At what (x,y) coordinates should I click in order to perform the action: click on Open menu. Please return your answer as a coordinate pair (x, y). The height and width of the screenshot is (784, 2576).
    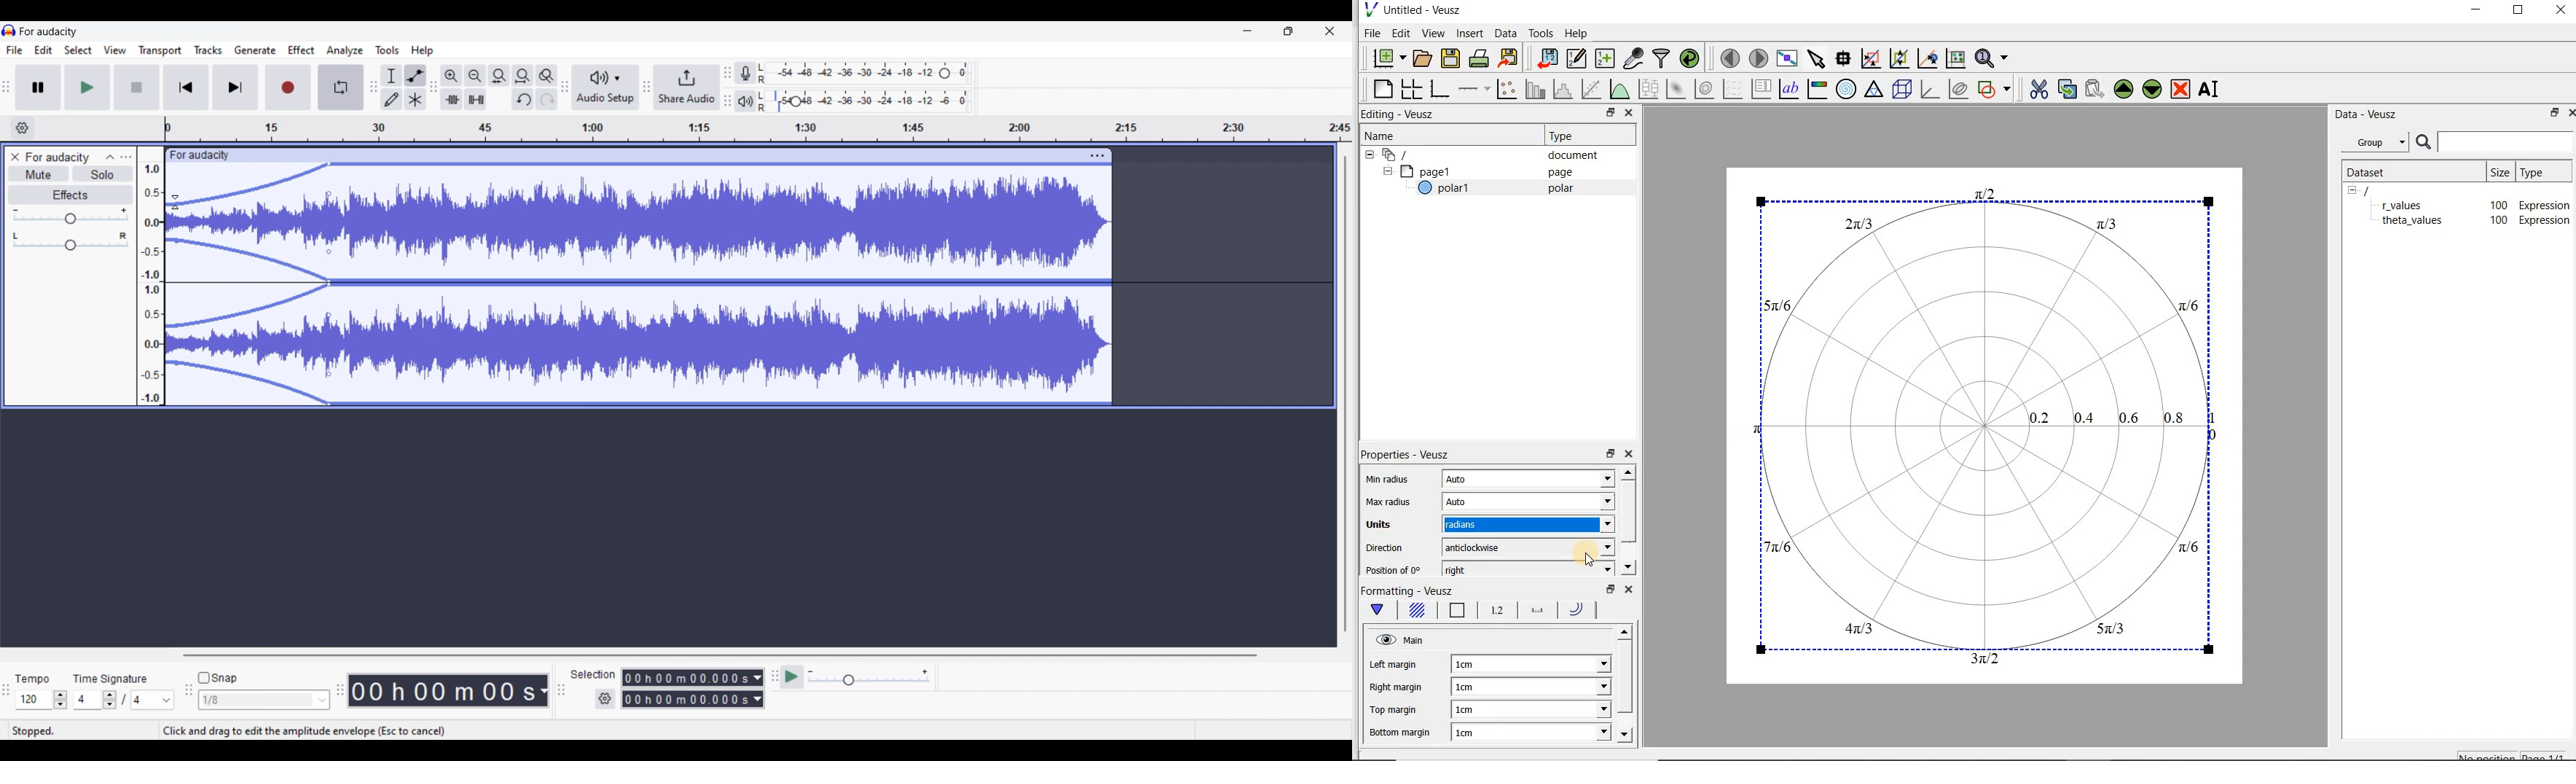
    Looking at the image, I should click on (127, 157).